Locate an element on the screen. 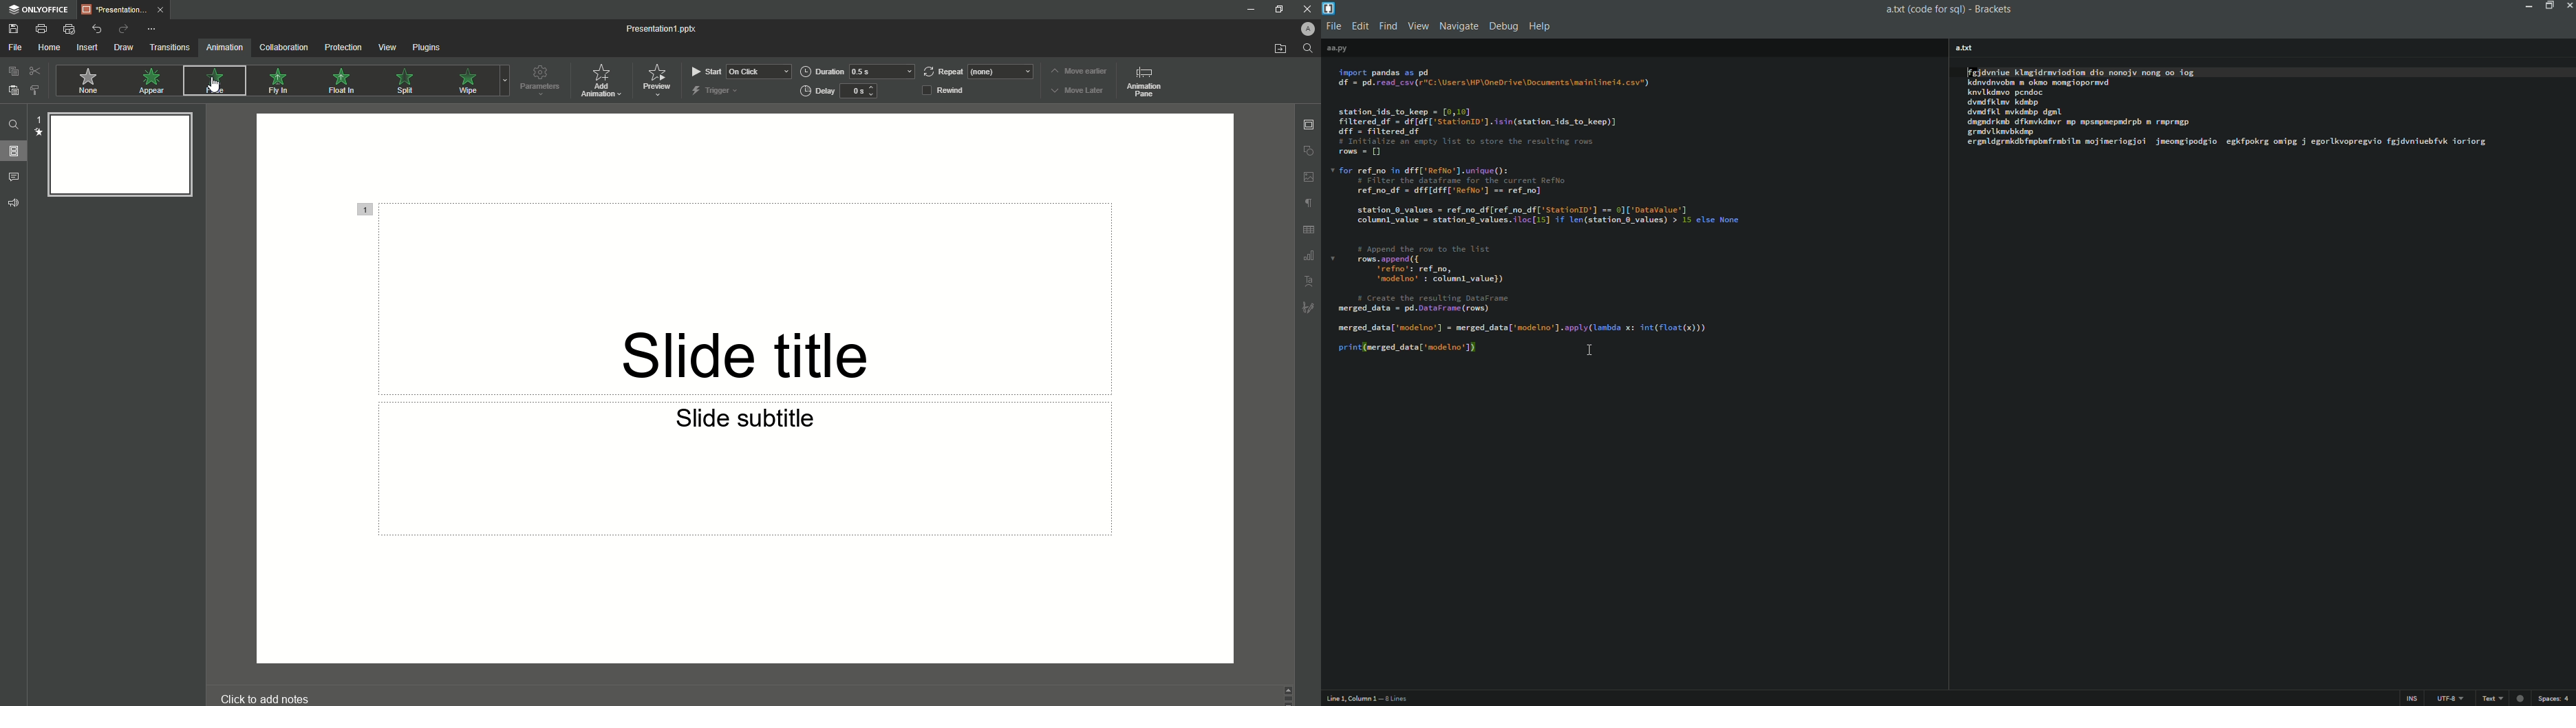 This screenshot has width=2576, height=728. app icon is located at coordinates (1330, 8).